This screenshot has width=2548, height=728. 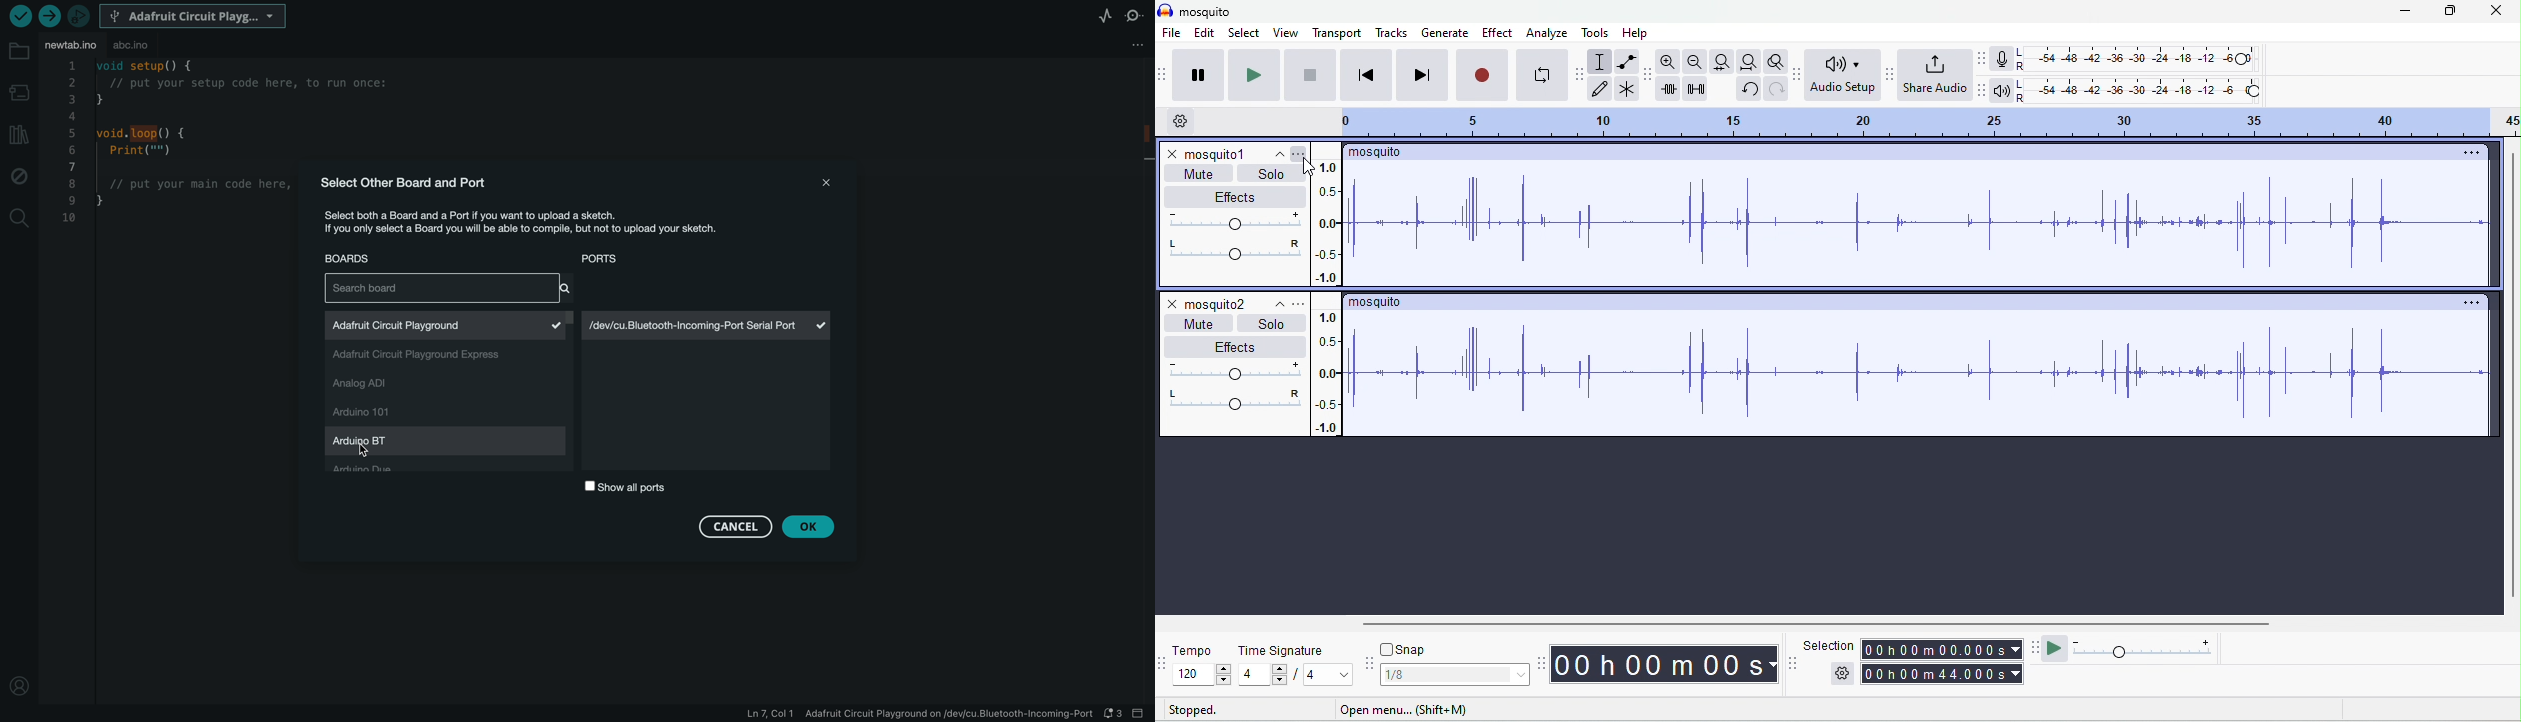 What do you see at coordinates (1198, 12) in the screenshot?
I see `mosquito` at bounding box center [1198, 12].